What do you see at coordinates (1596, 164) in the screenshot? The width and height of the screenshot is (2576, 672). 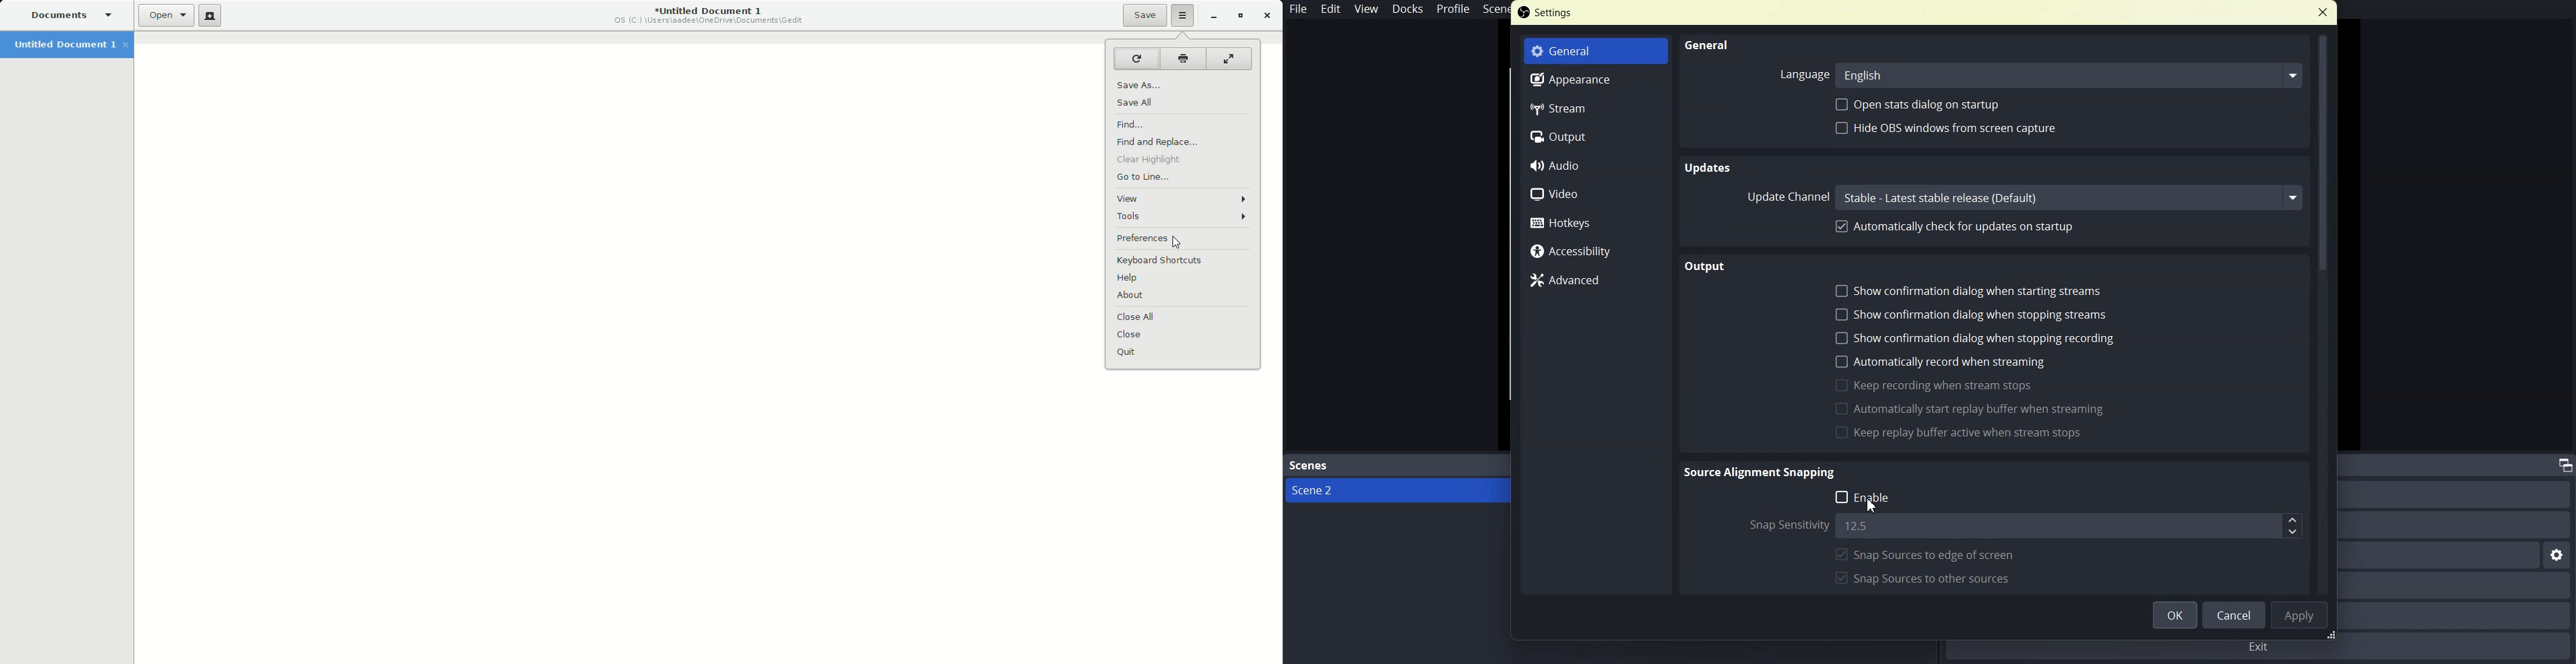 I see `Audio ` at bounding box center [1596, 164].